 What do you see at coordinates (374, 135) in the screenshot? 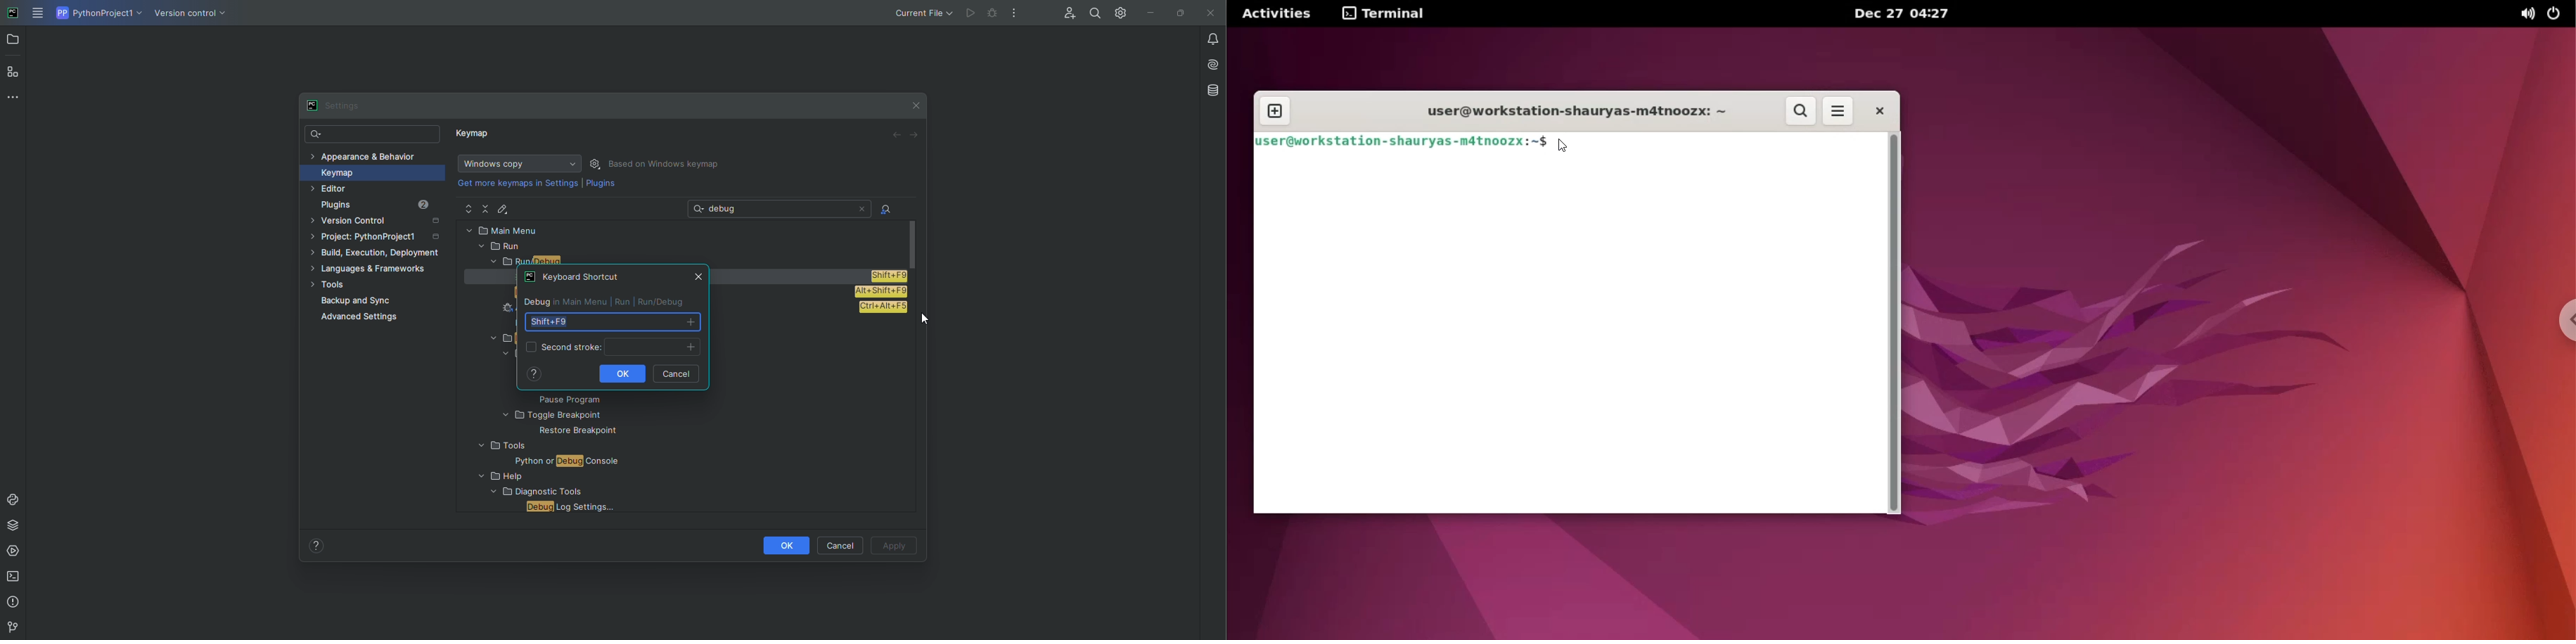
I see `Search` at bounding box center [374, 135].